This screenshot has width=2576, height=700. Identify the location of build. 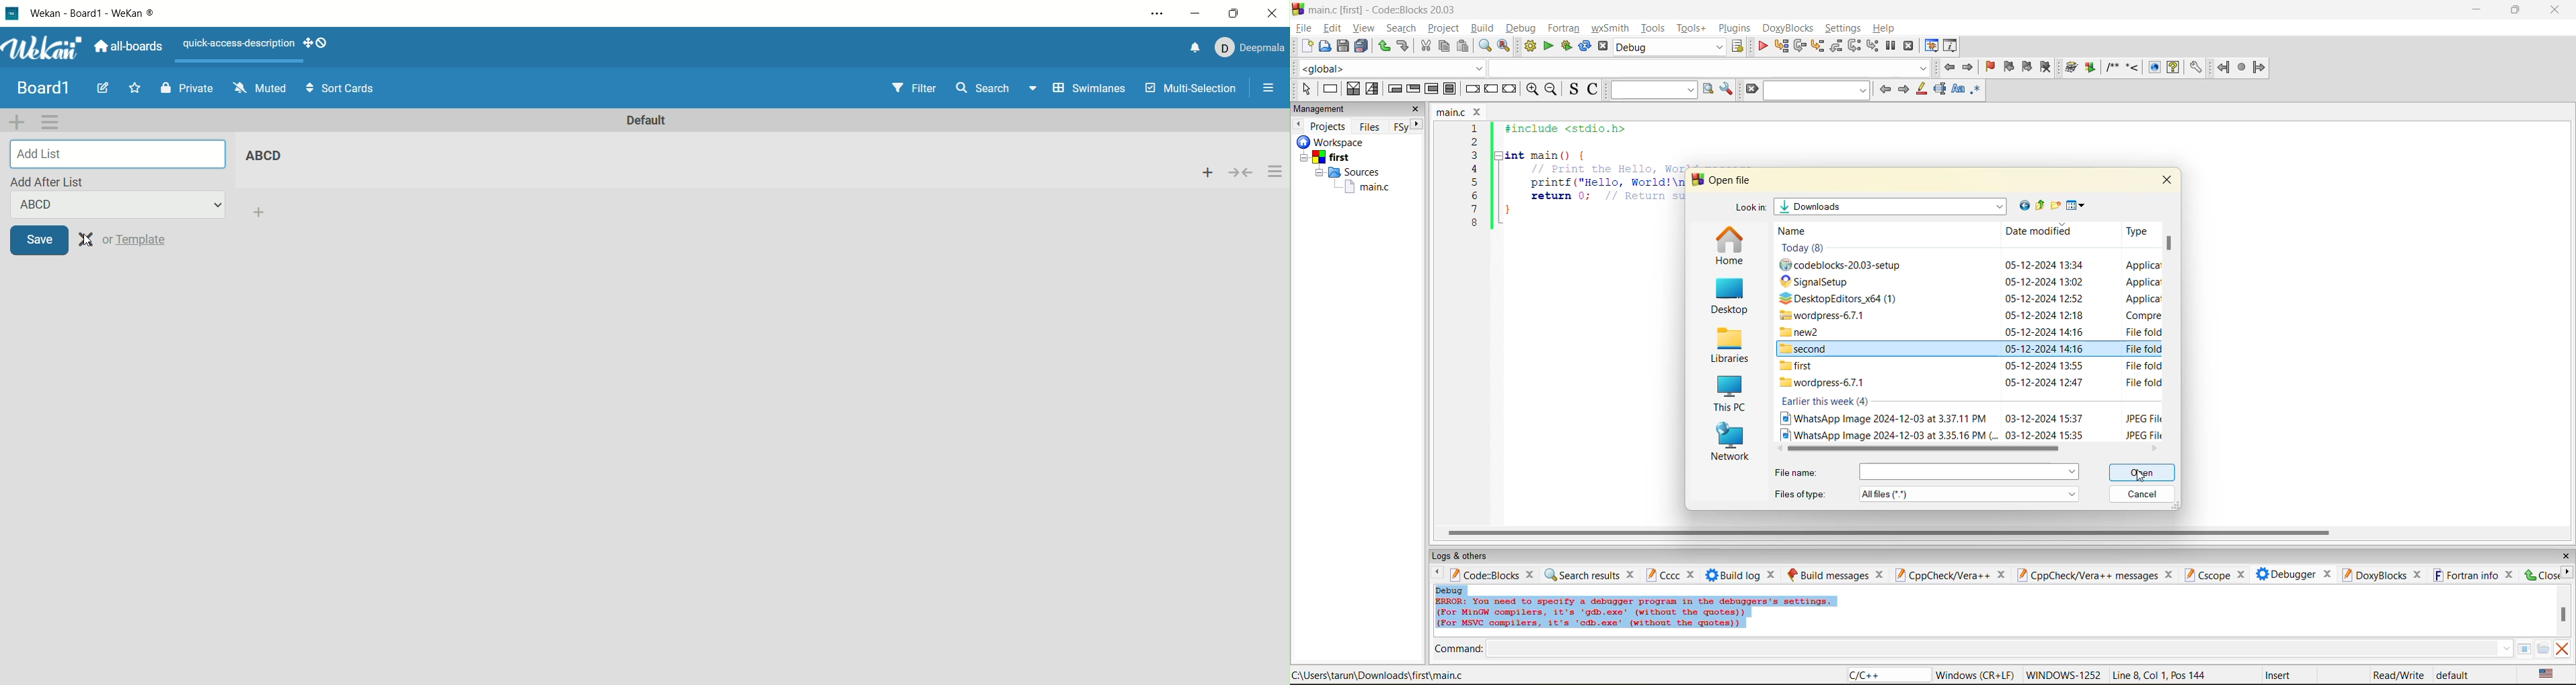
(1482, 27).